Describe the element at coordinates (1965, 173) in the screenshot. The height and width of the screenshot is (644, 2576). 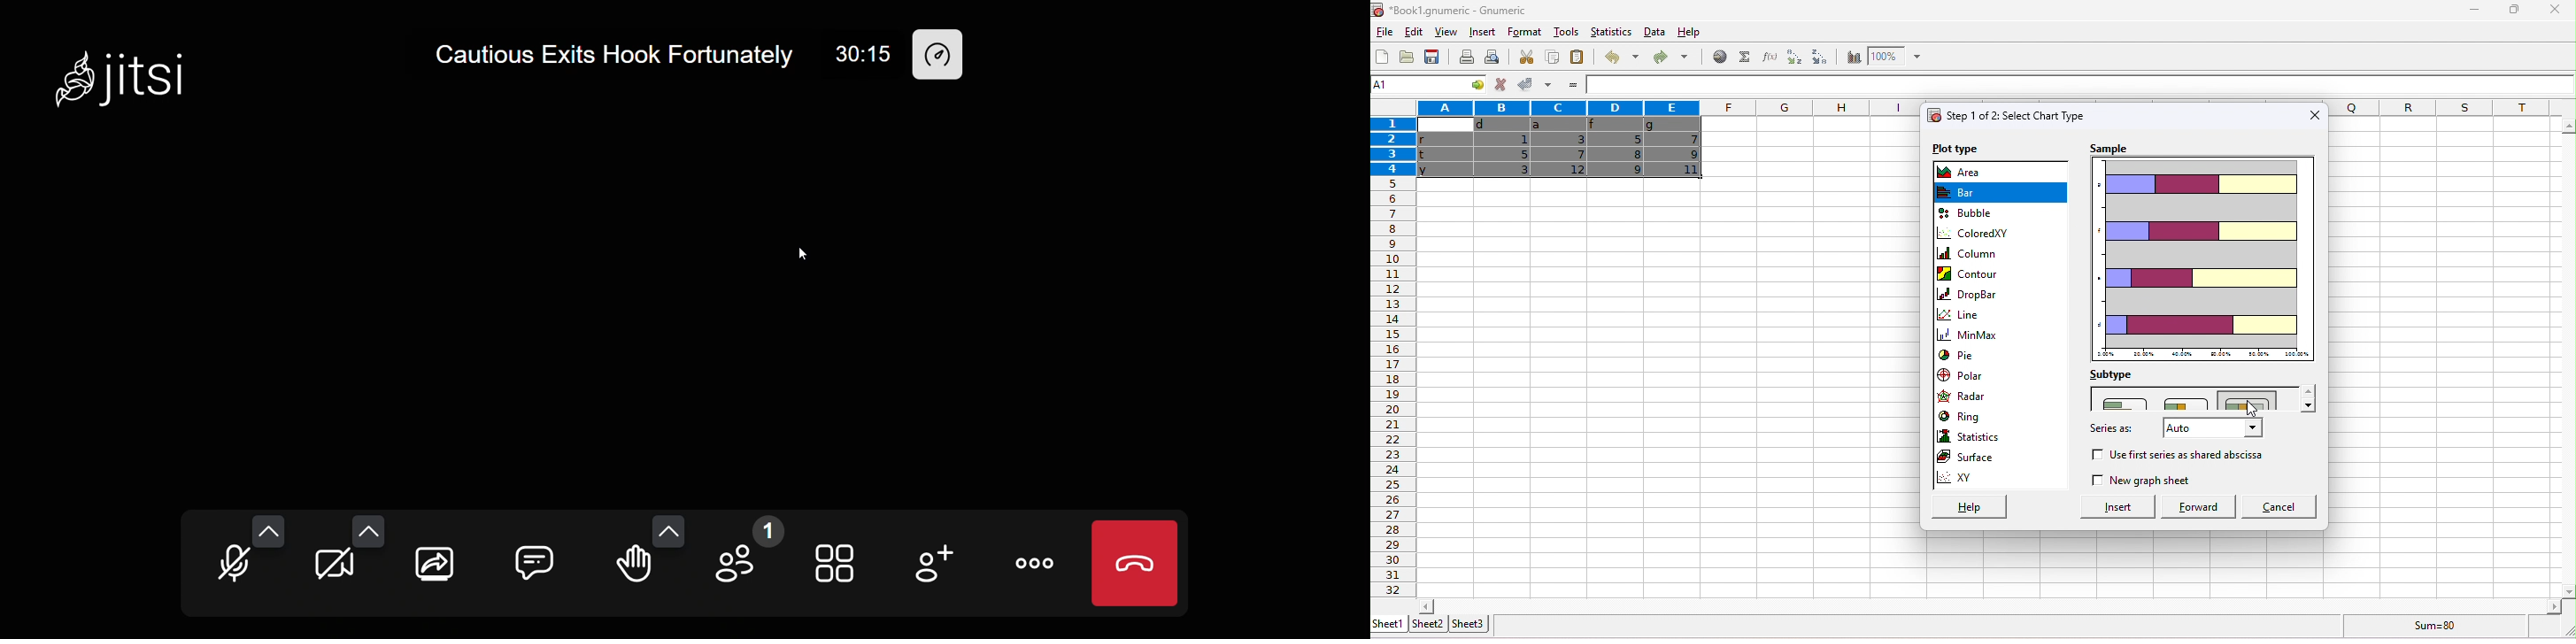
I see `area` at that location.